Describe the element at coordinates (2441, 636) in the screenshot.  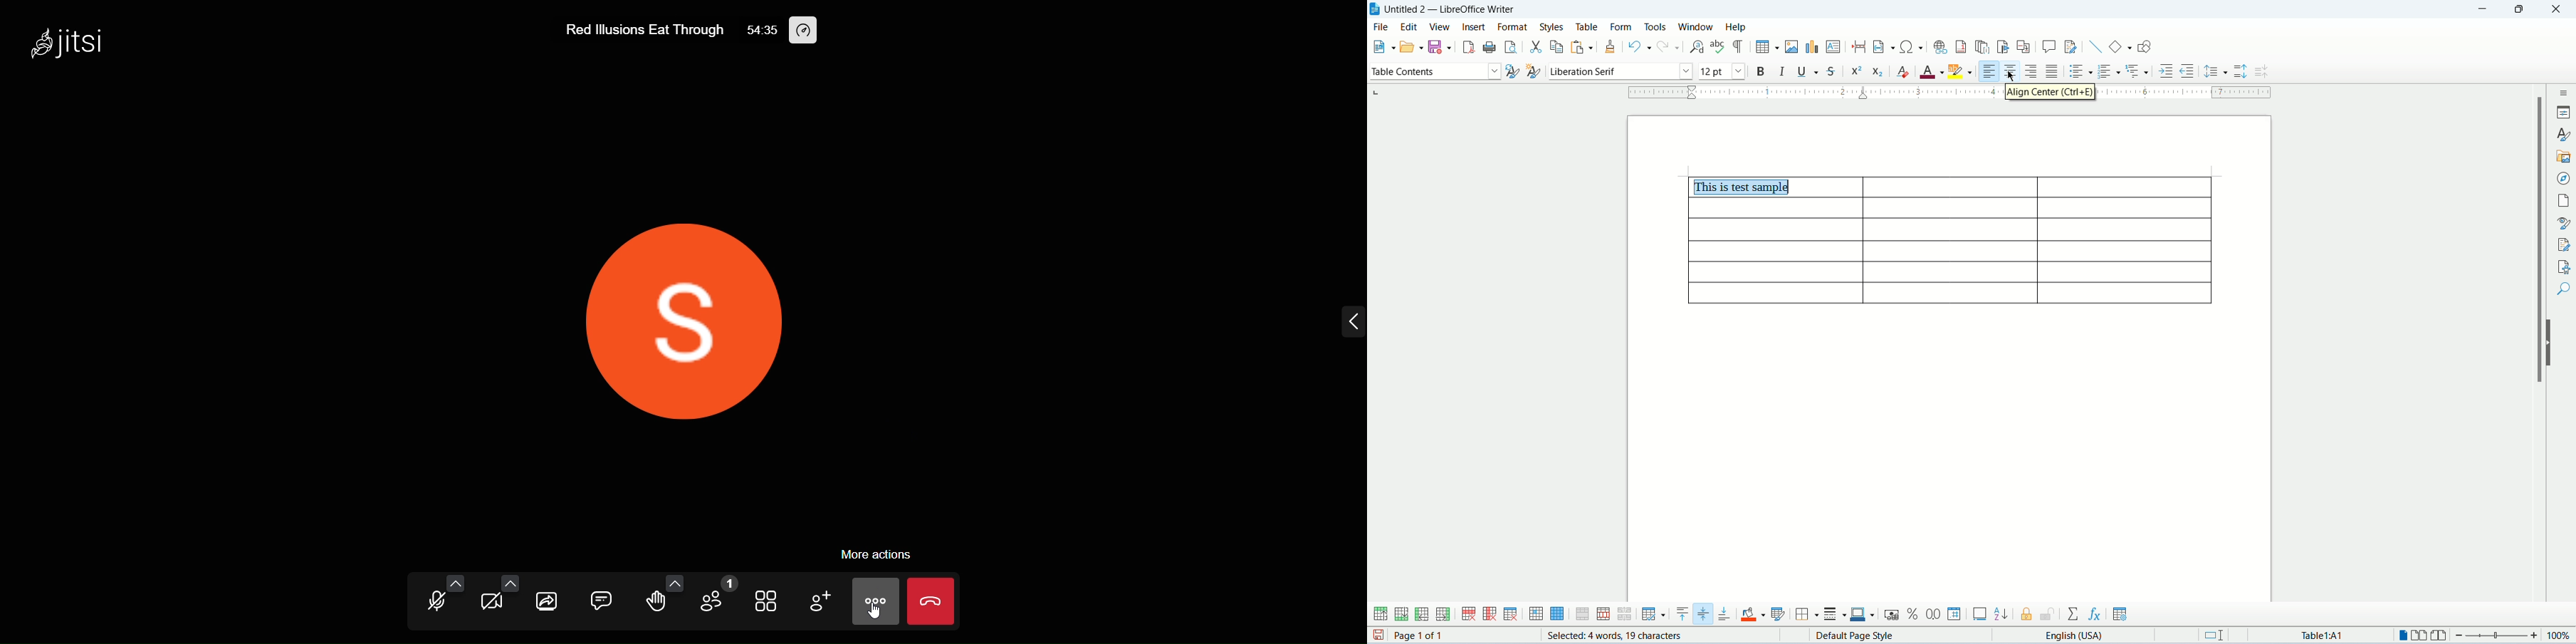
I see `book view` at that location.